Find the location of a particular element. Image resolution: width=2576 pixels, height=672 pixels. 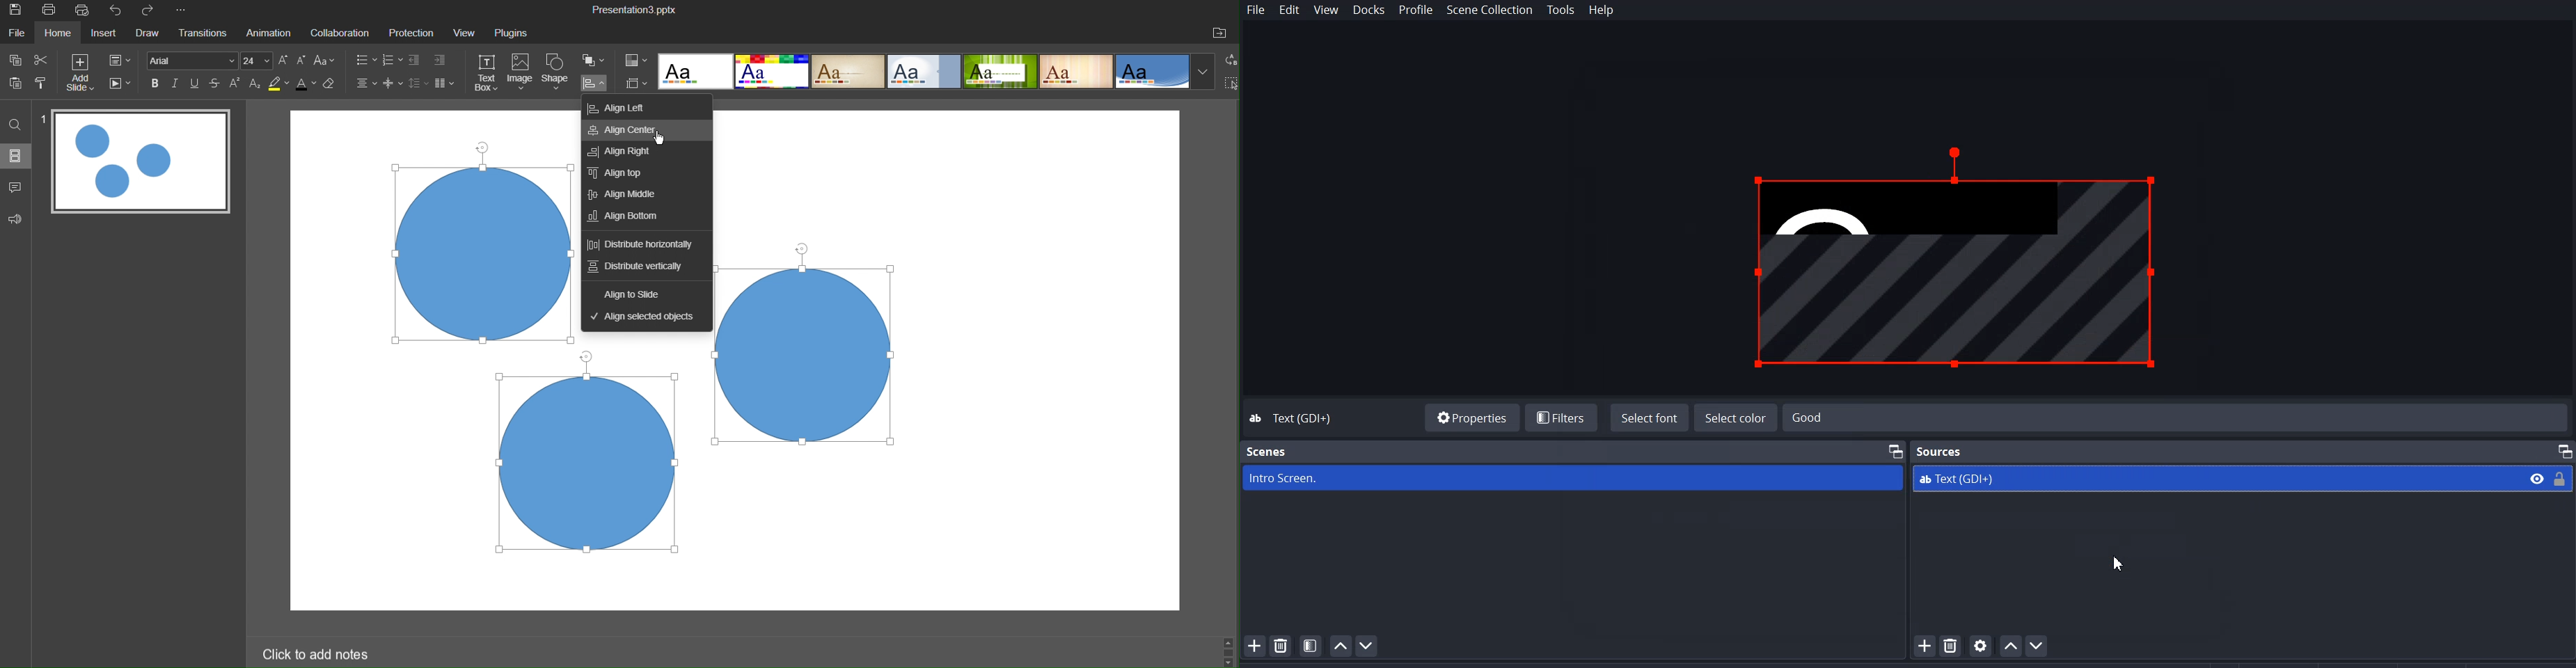

Intro screen is located at coordinates (1572, 478).